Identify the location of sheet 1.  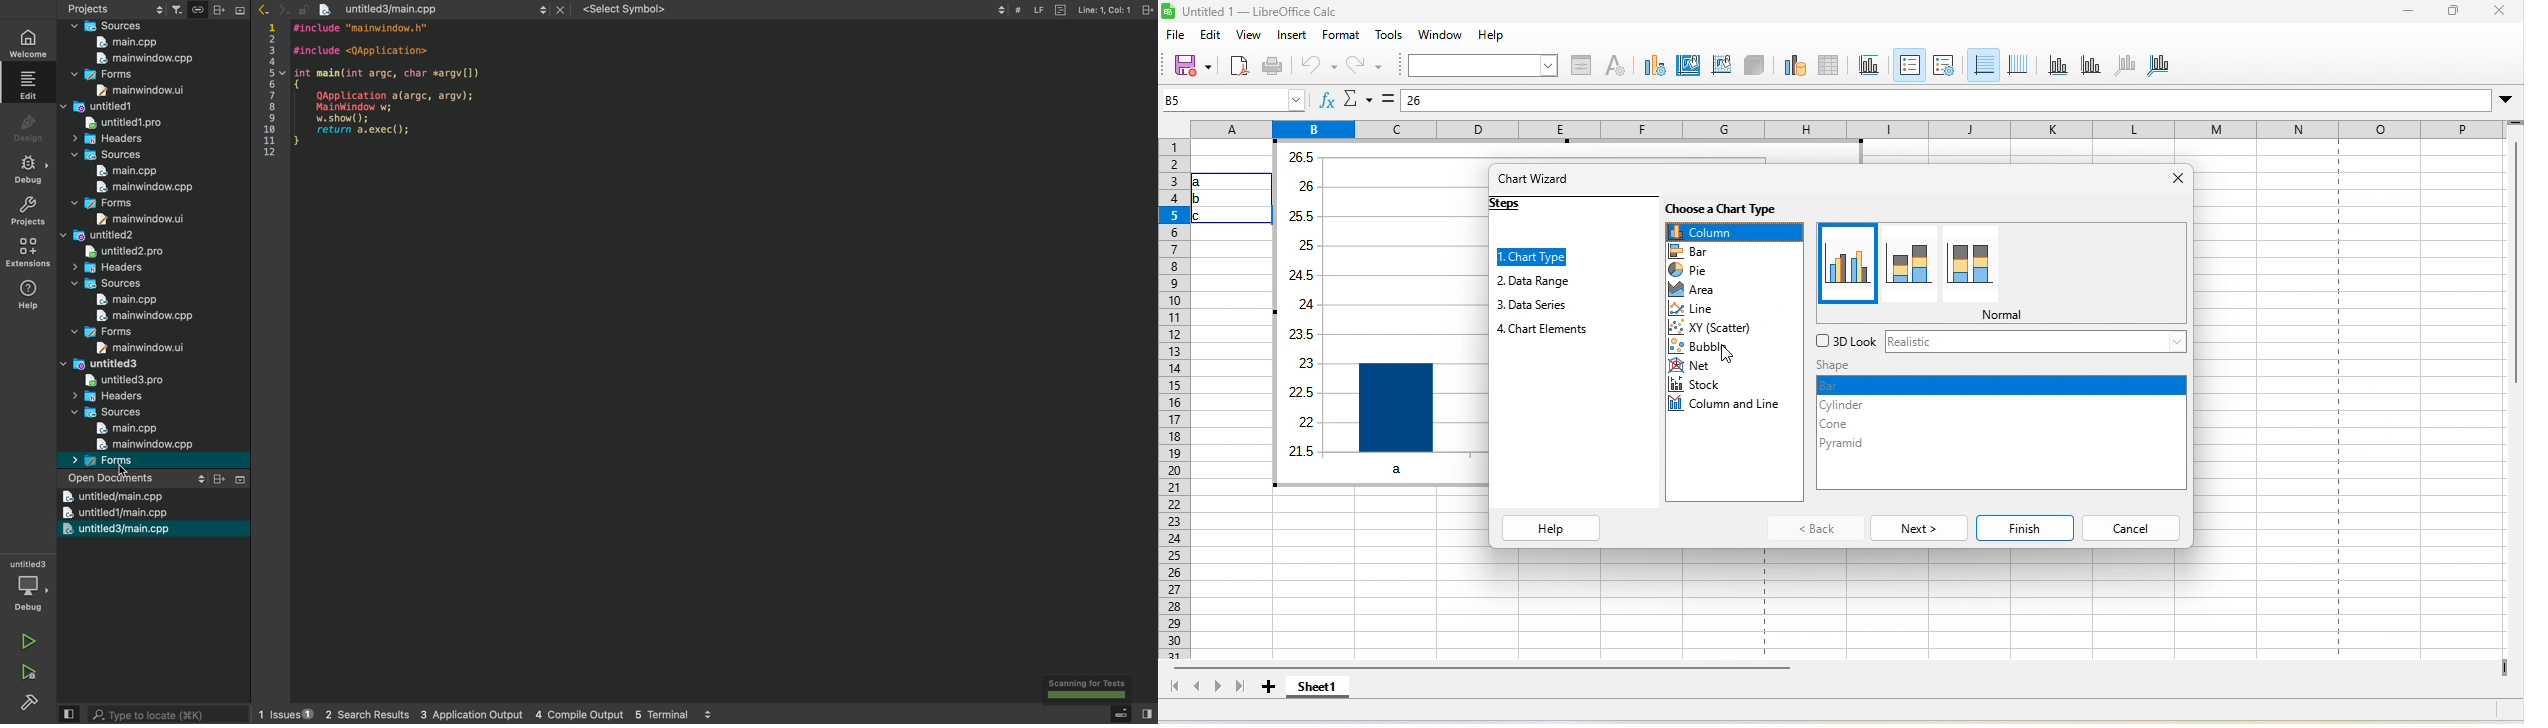
(1319, 690).